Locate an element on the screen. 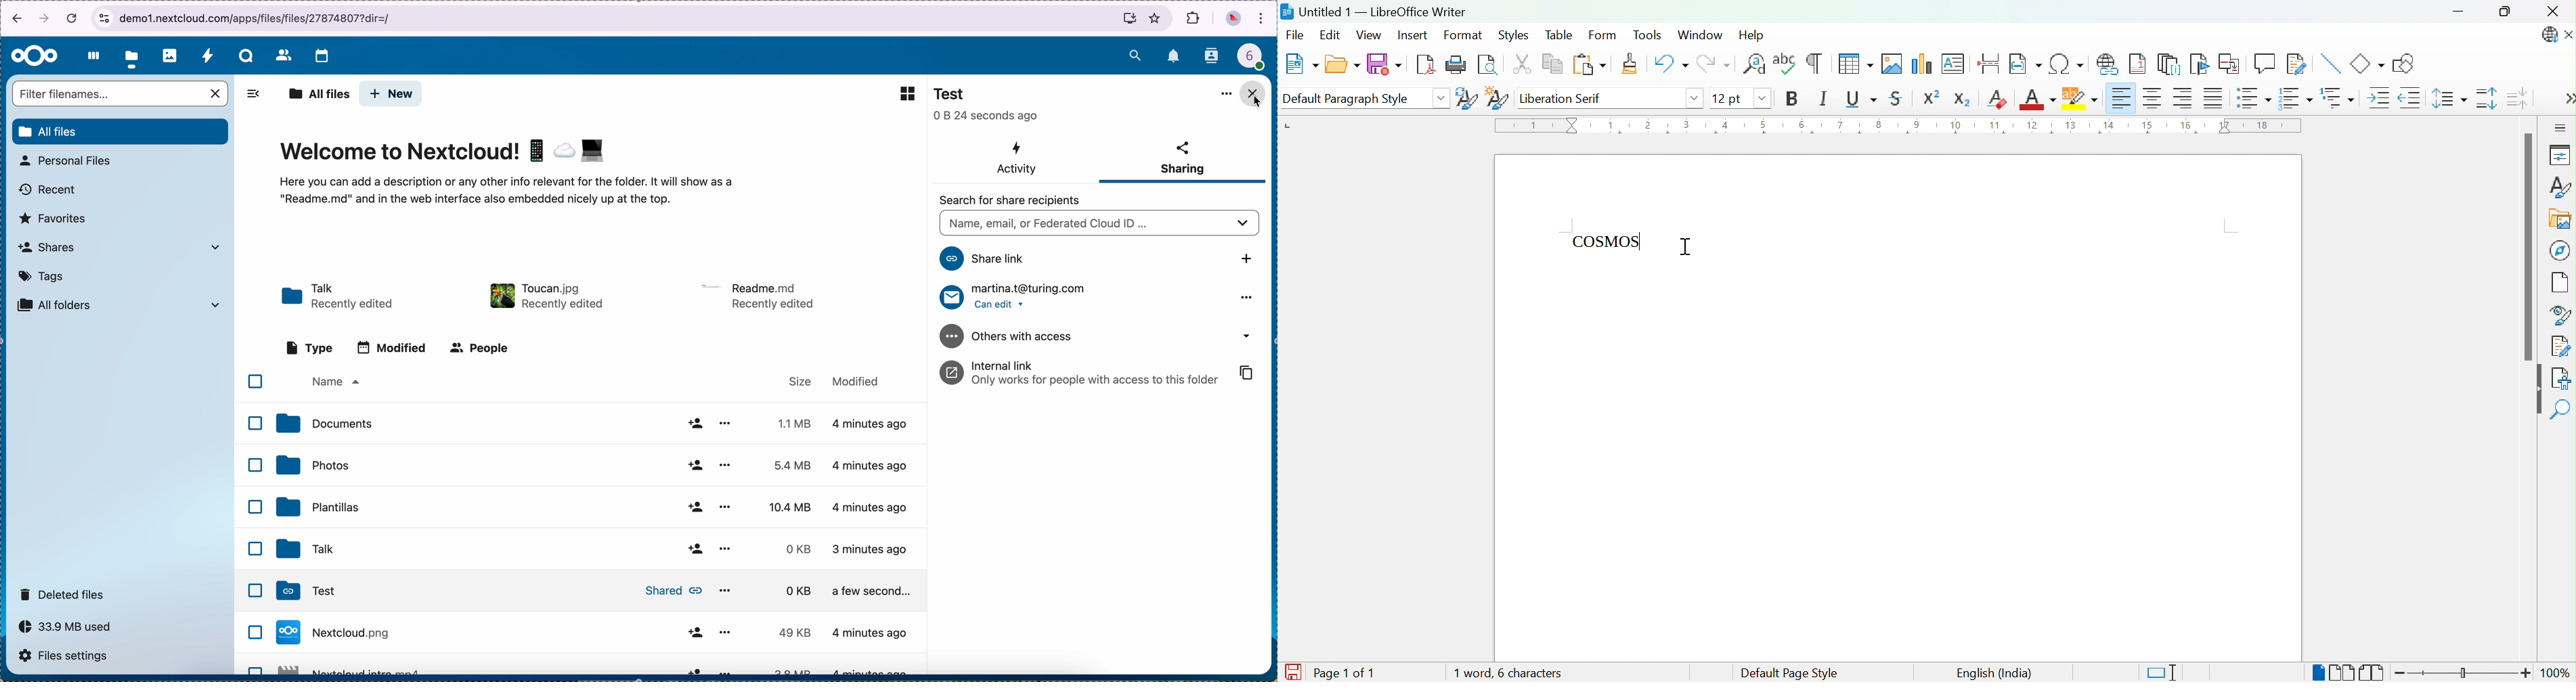 This screenshot has width=2576, height=700. Gallery is located at coordinates (2559, 221).